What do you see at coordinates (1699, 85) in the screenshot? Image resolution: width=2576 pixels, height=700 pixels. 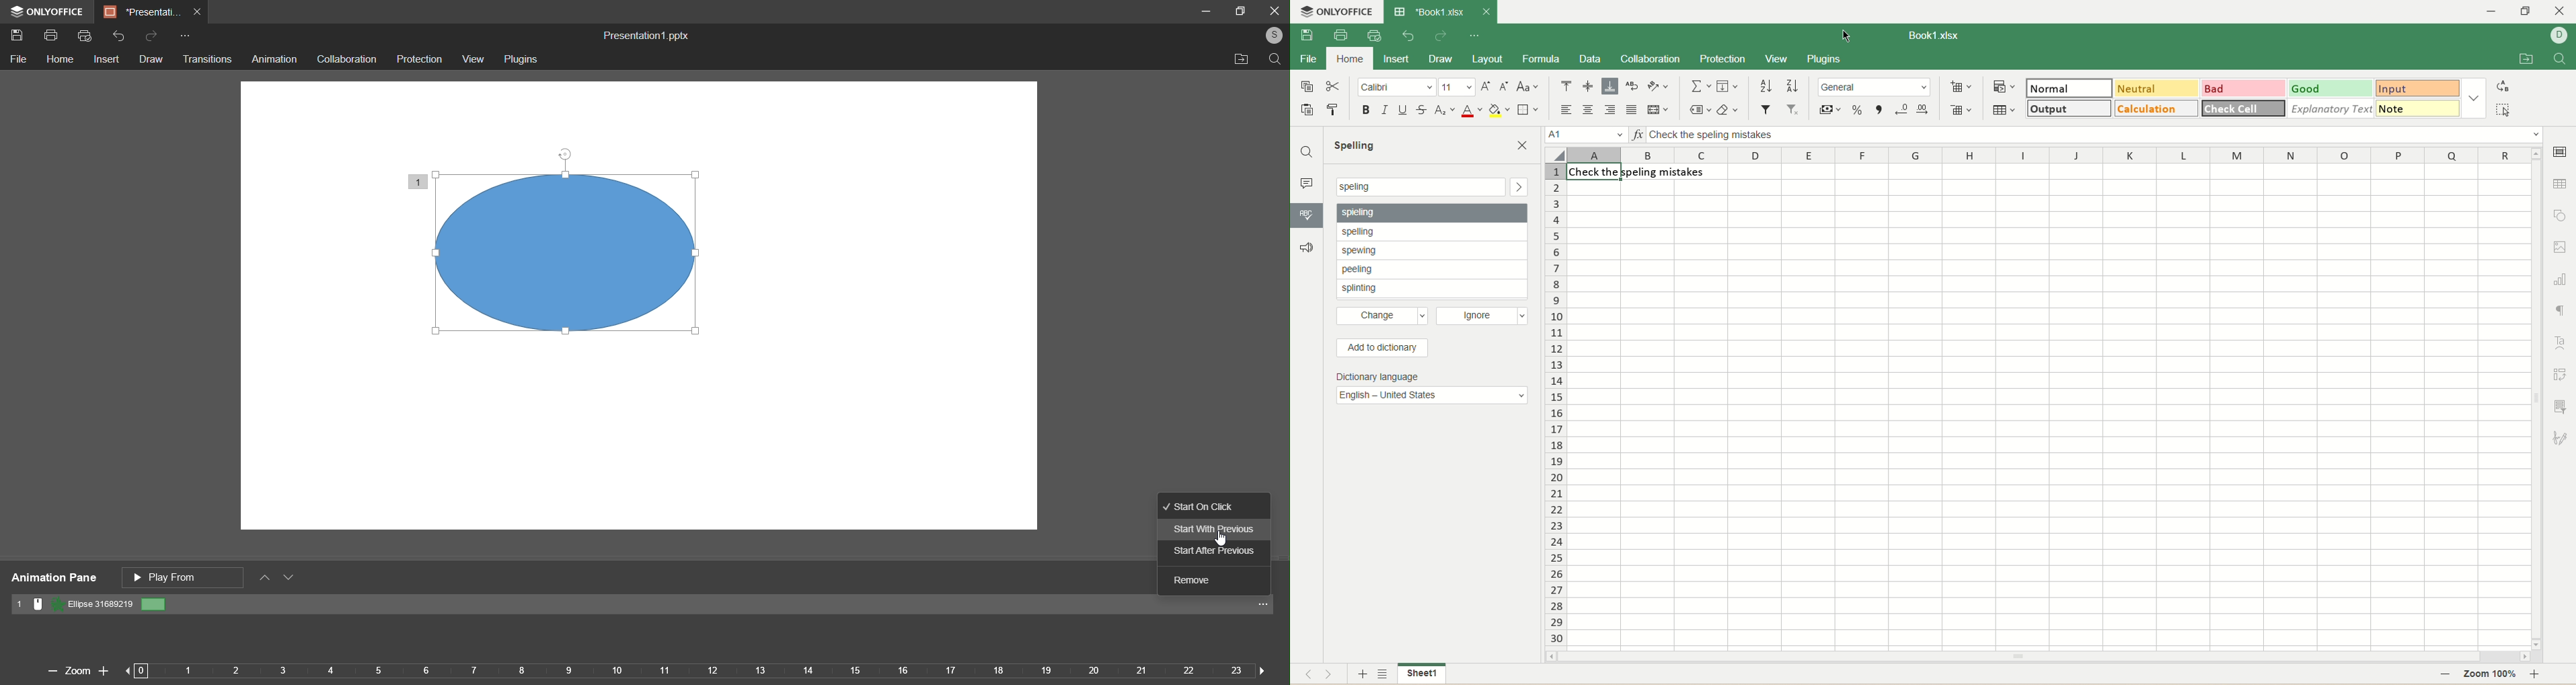 I see `summation` at bounding box center [1699, 85].